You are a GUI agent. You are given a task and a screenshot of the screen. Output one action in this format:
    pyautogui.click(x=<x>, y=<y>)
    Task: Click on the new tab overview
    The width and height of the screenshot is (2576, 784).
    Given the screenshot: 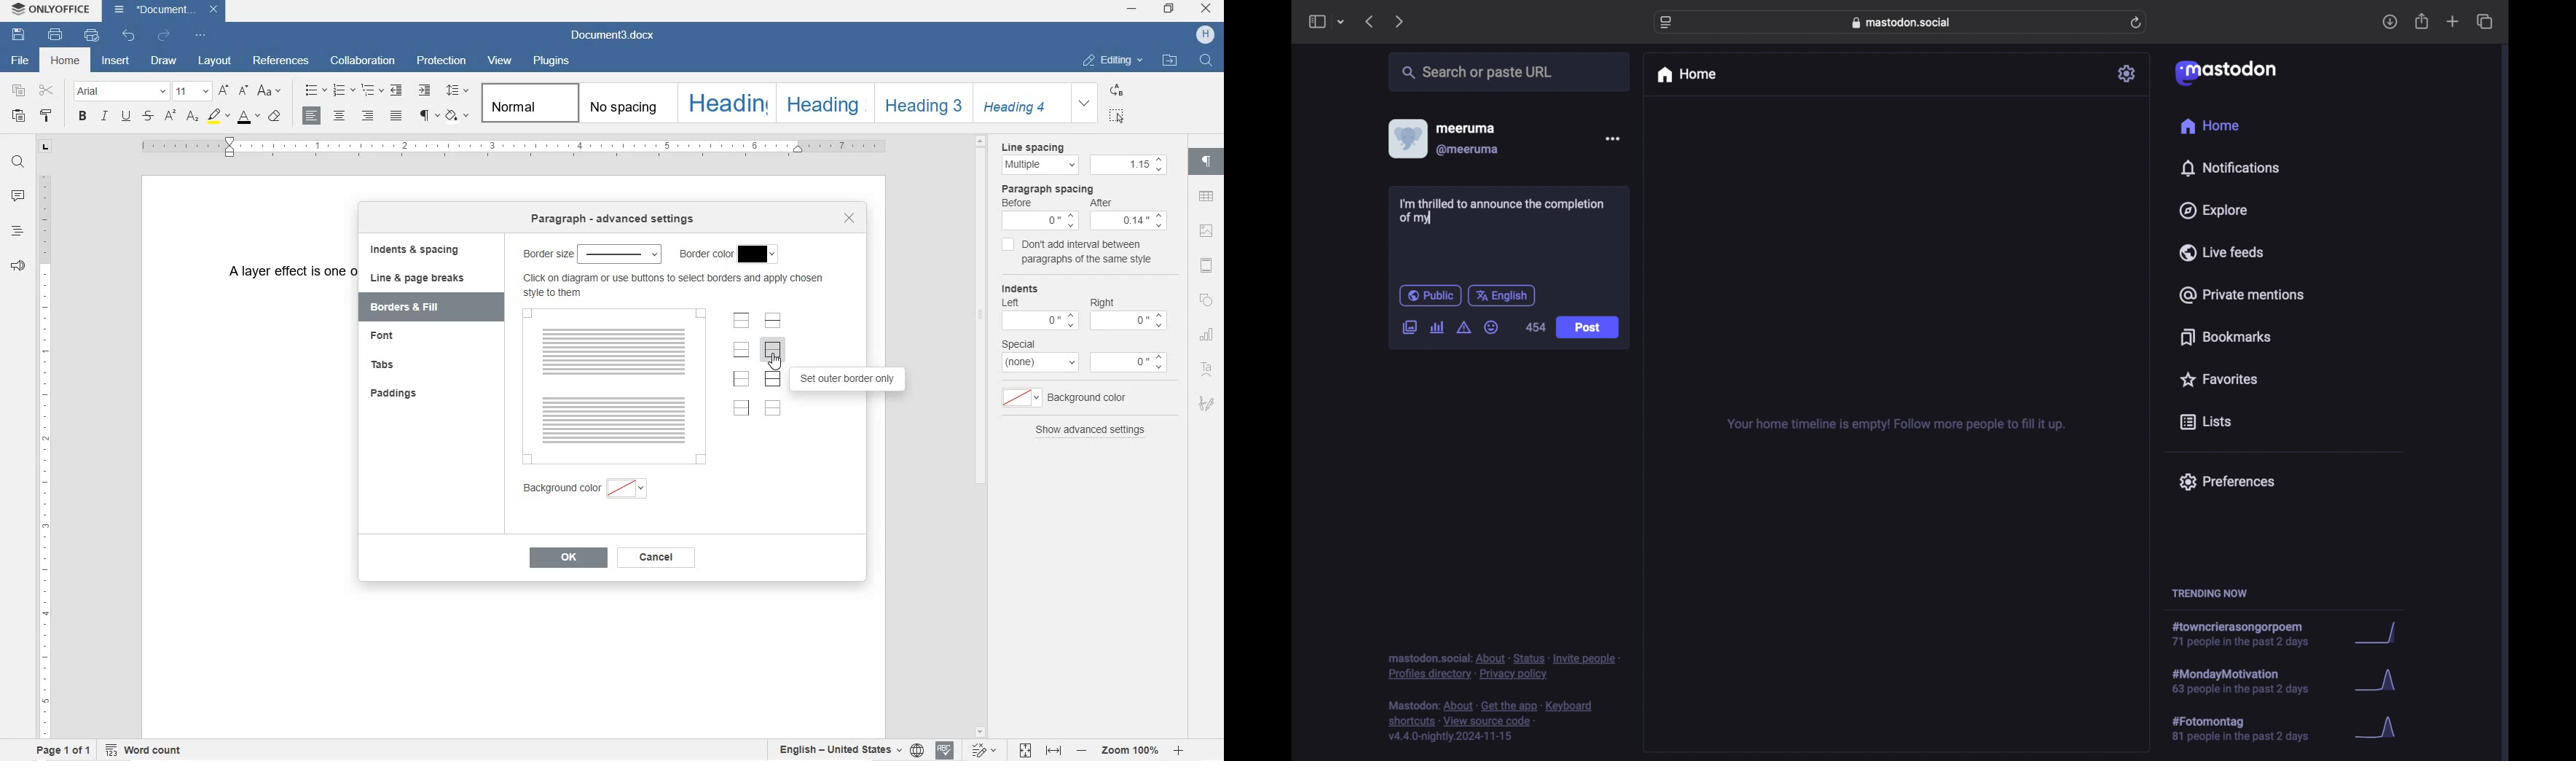 What is the action you would take?
    pyautogui.click(x=2453, y=21)
    